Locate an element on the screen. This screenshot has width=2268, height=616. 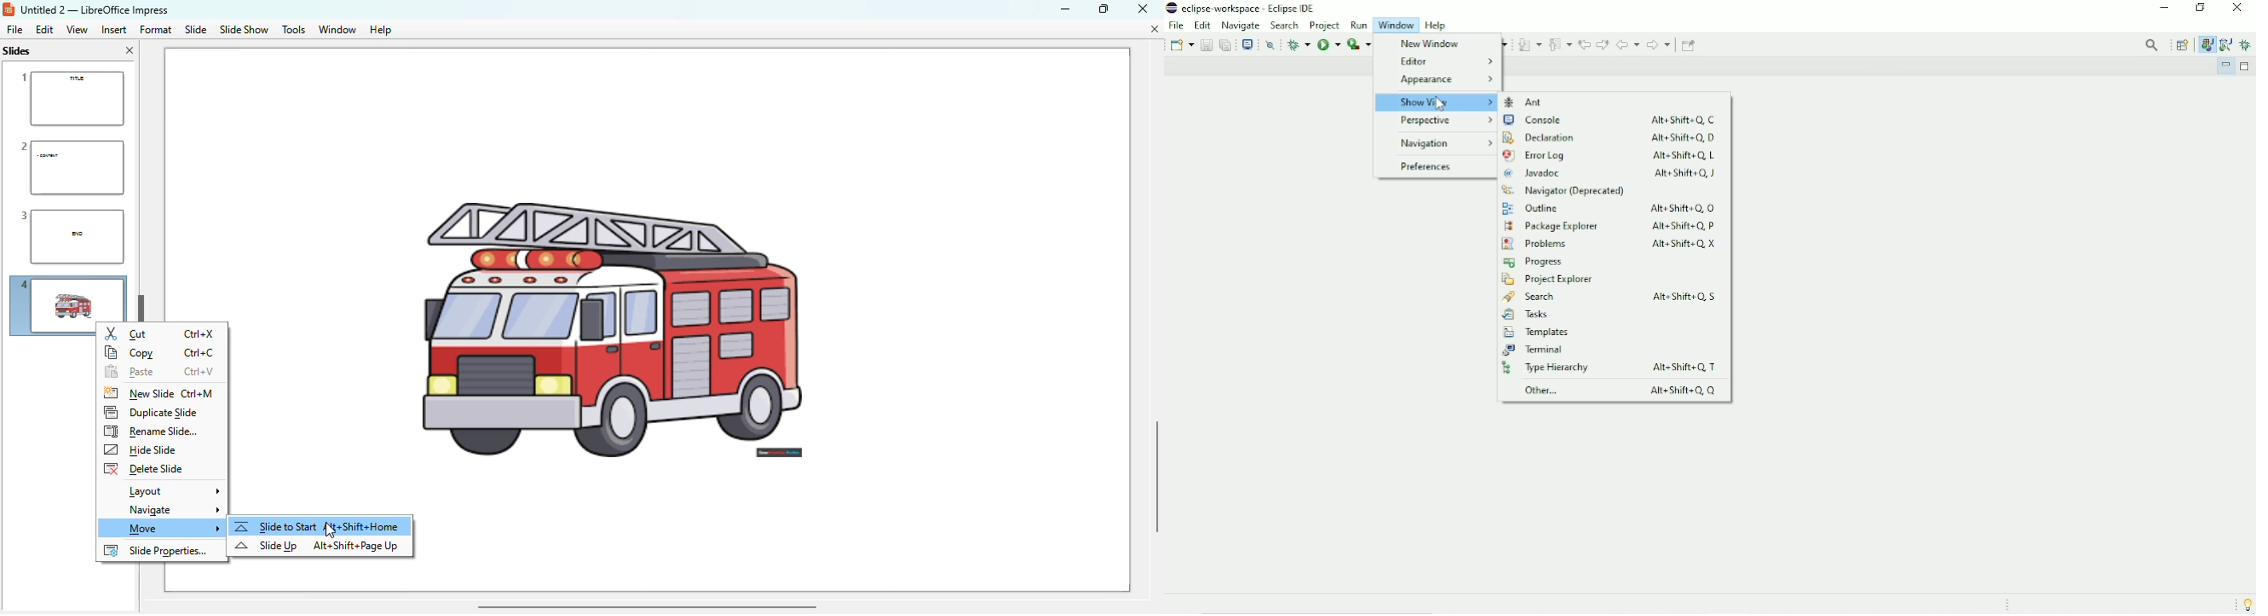
shortcut for paste is located at coordinates (200, 372).